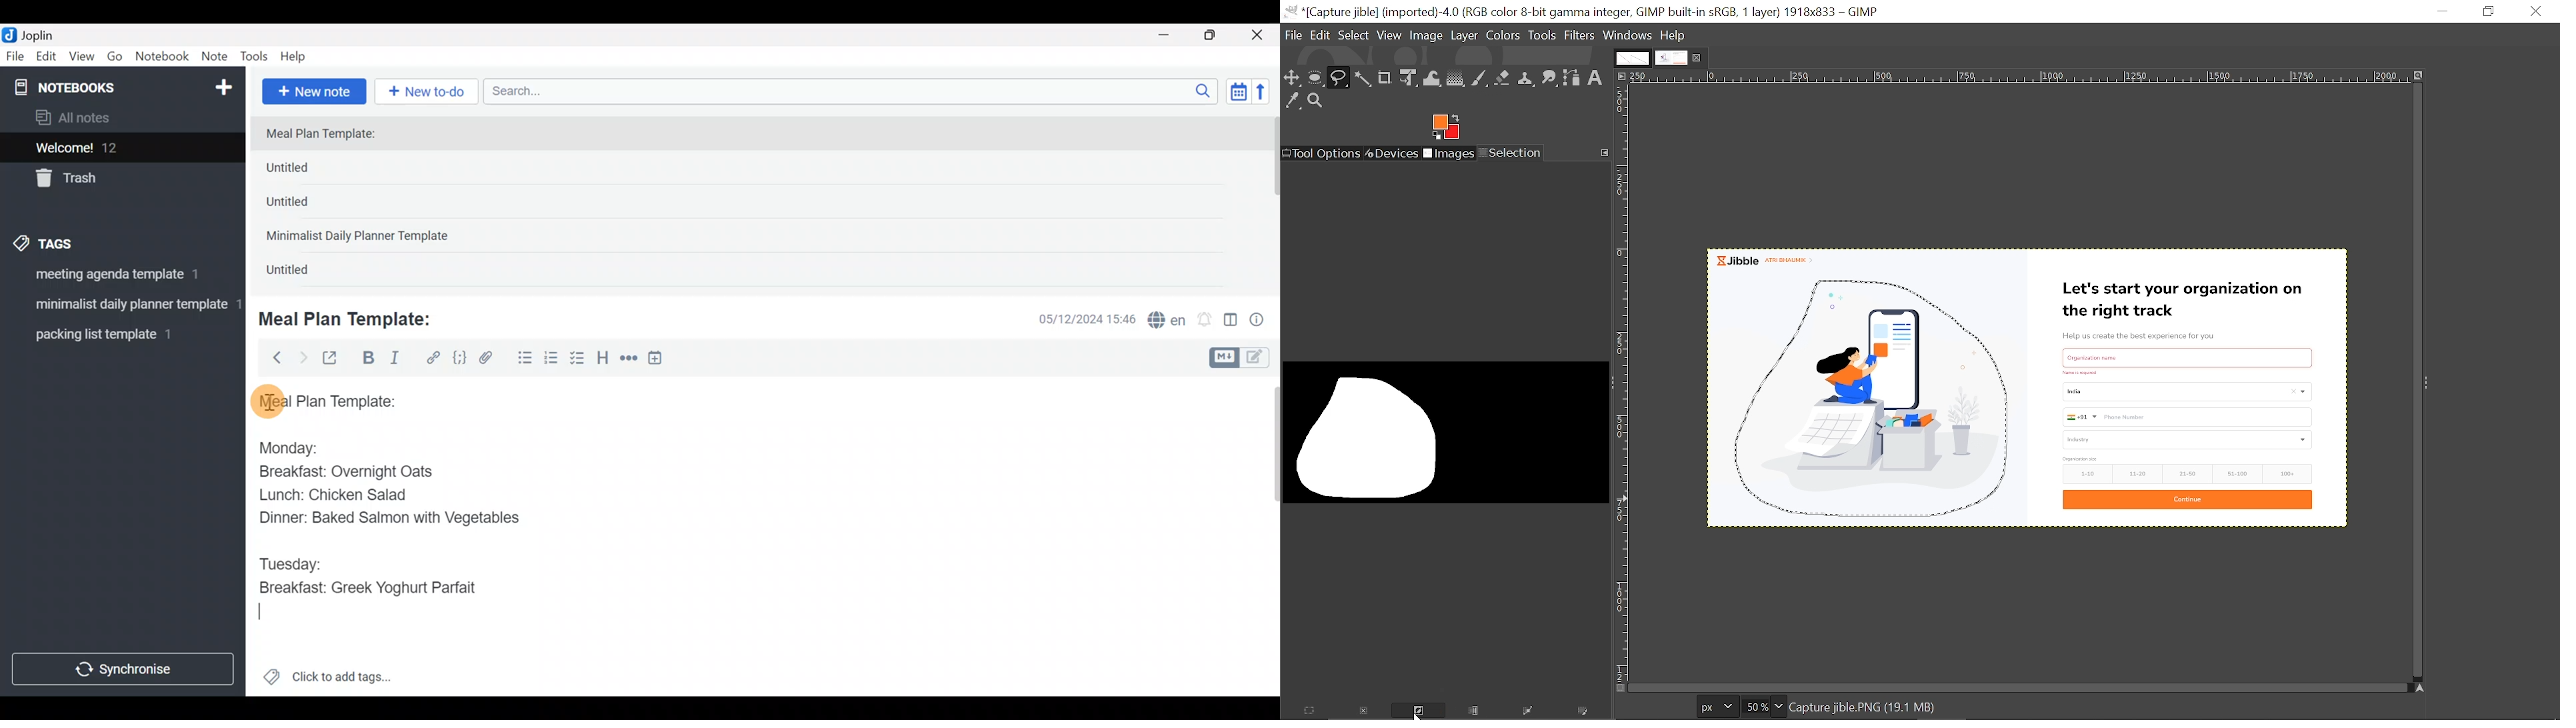  Describe the element at coordinates (313, 90) in the screenshot. I see `New note` at that location.